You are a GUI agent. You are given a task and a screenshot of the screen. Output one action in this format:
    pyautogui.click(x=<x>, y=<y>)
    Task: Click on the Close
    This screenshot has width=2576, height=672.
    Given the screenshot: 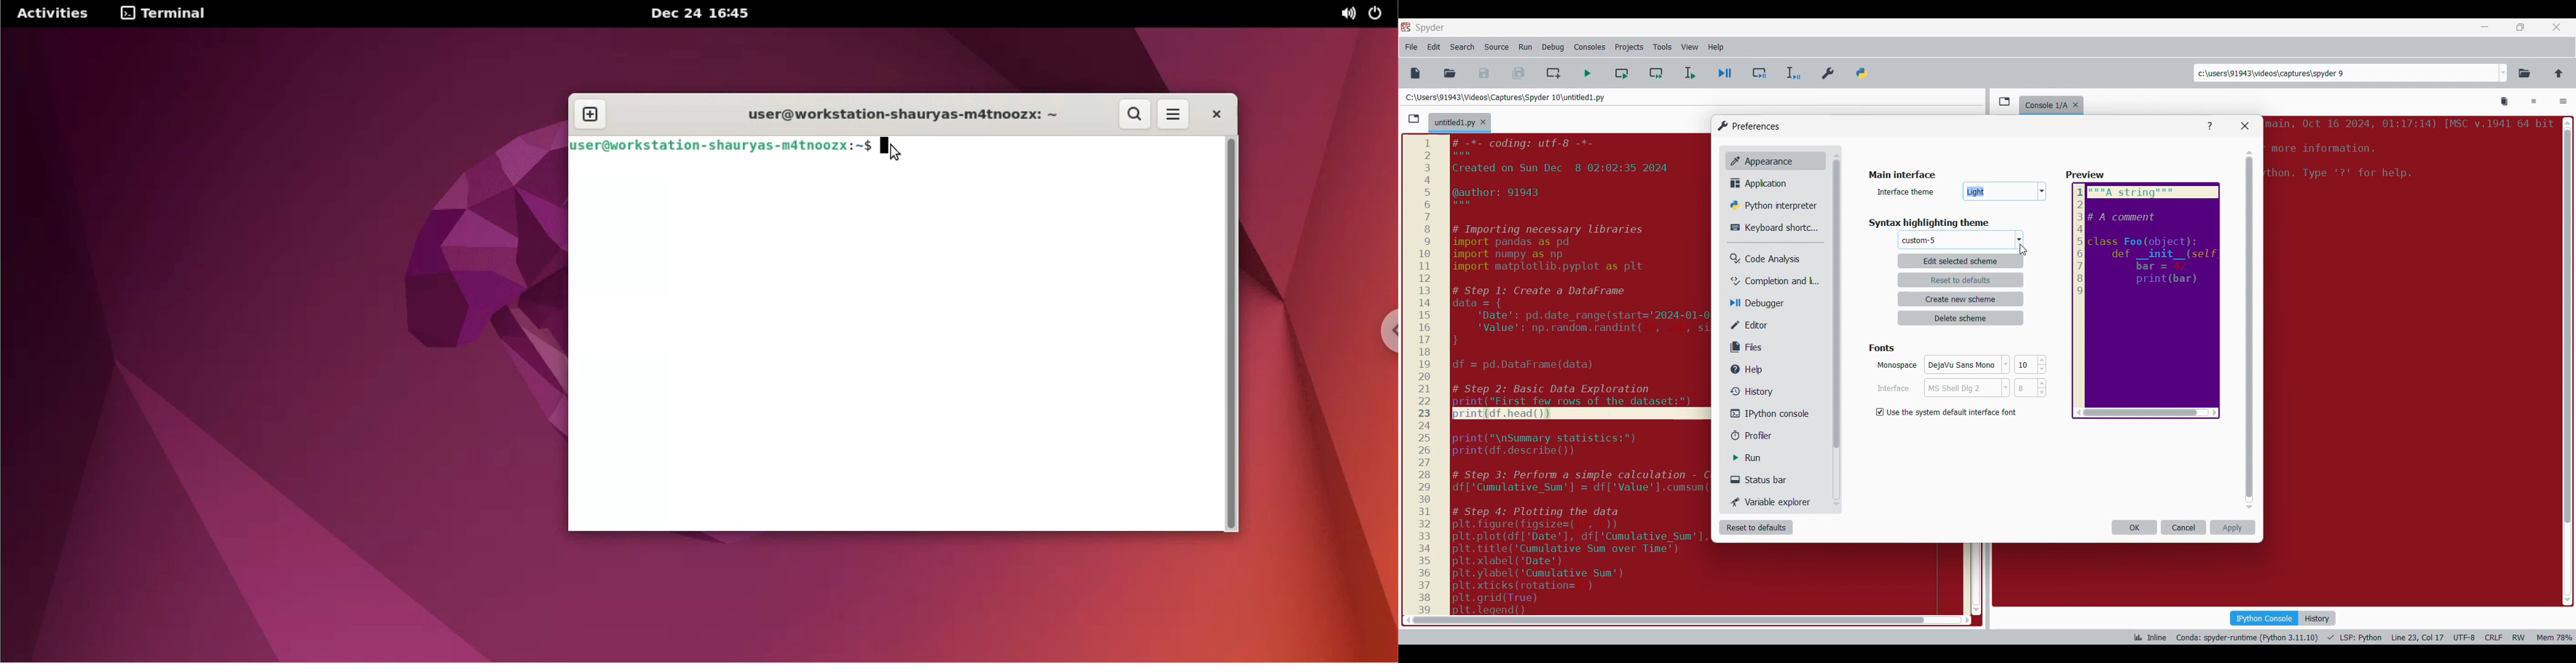 What is the action you would take?
    pyautogui.click(x=2245, y=126)
    